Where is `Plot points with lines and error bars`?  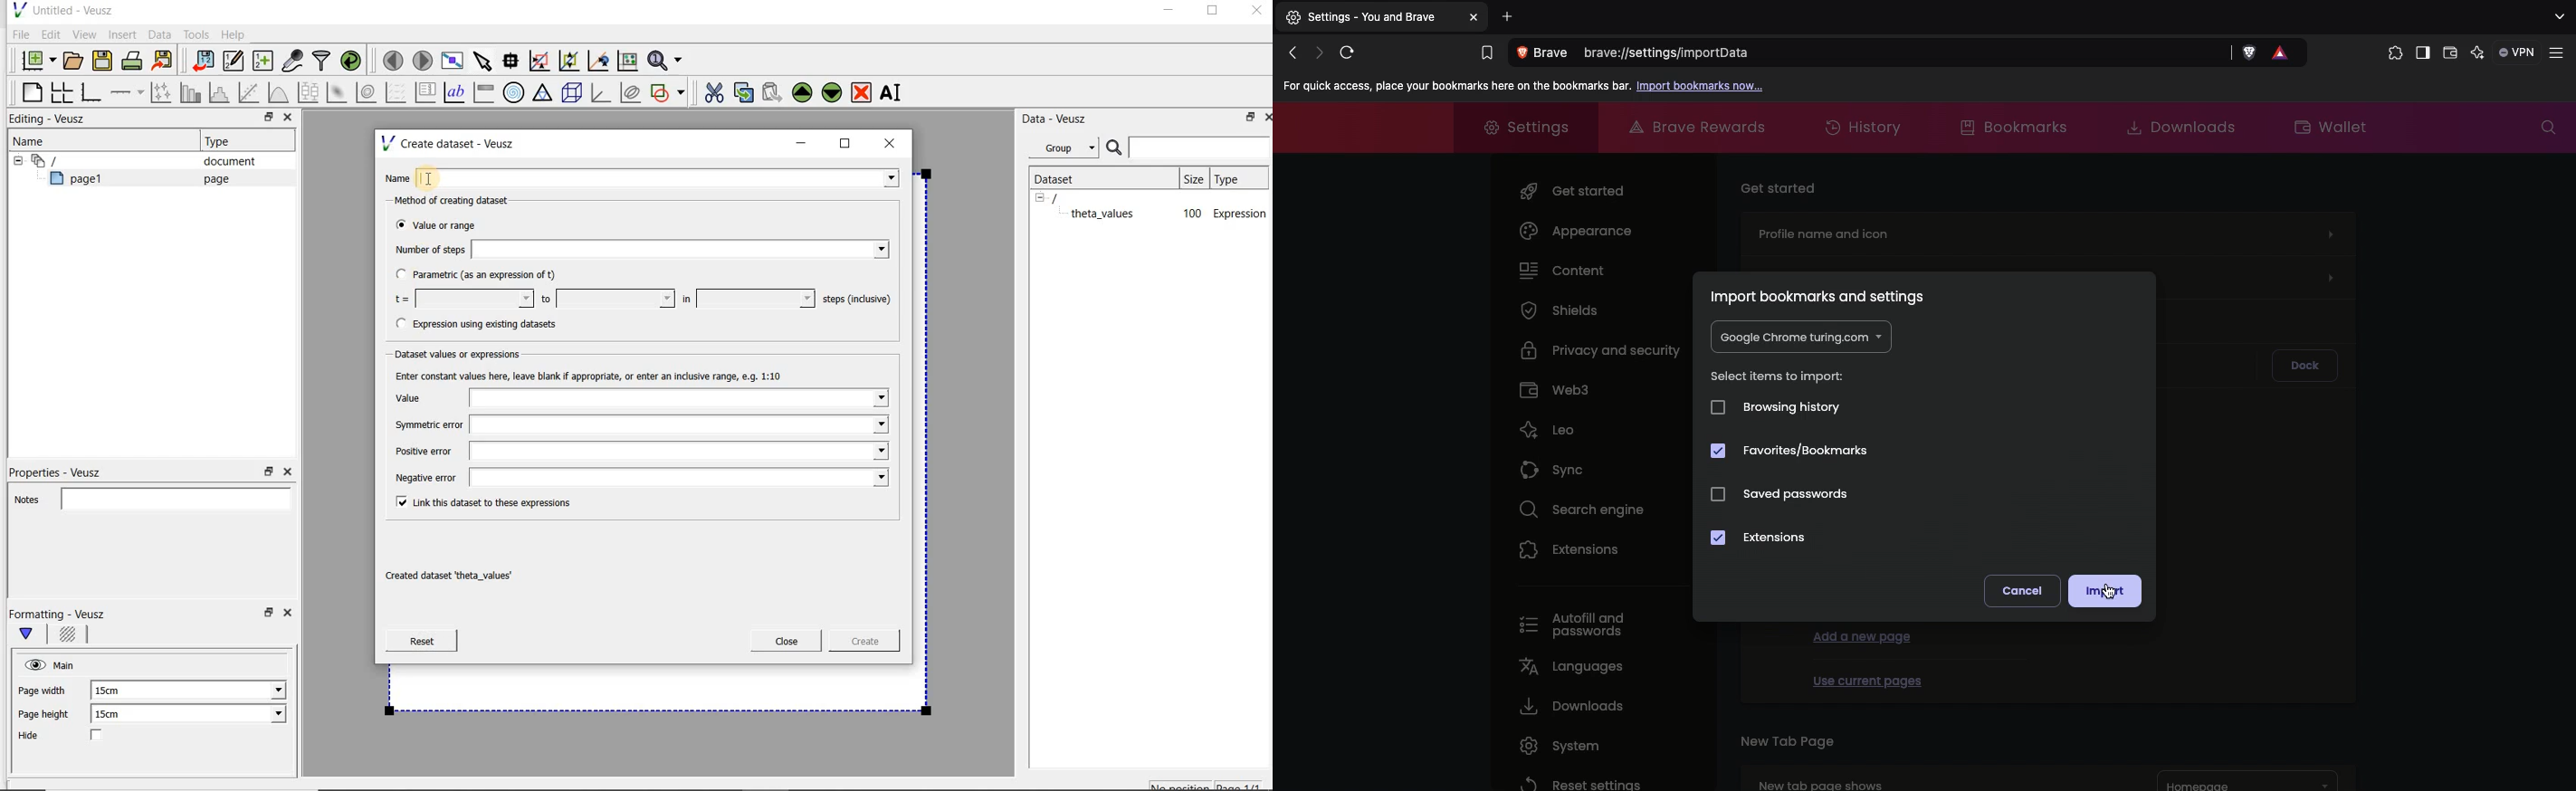
Plot points with lines and error bars is located at coordinates (162, 92).